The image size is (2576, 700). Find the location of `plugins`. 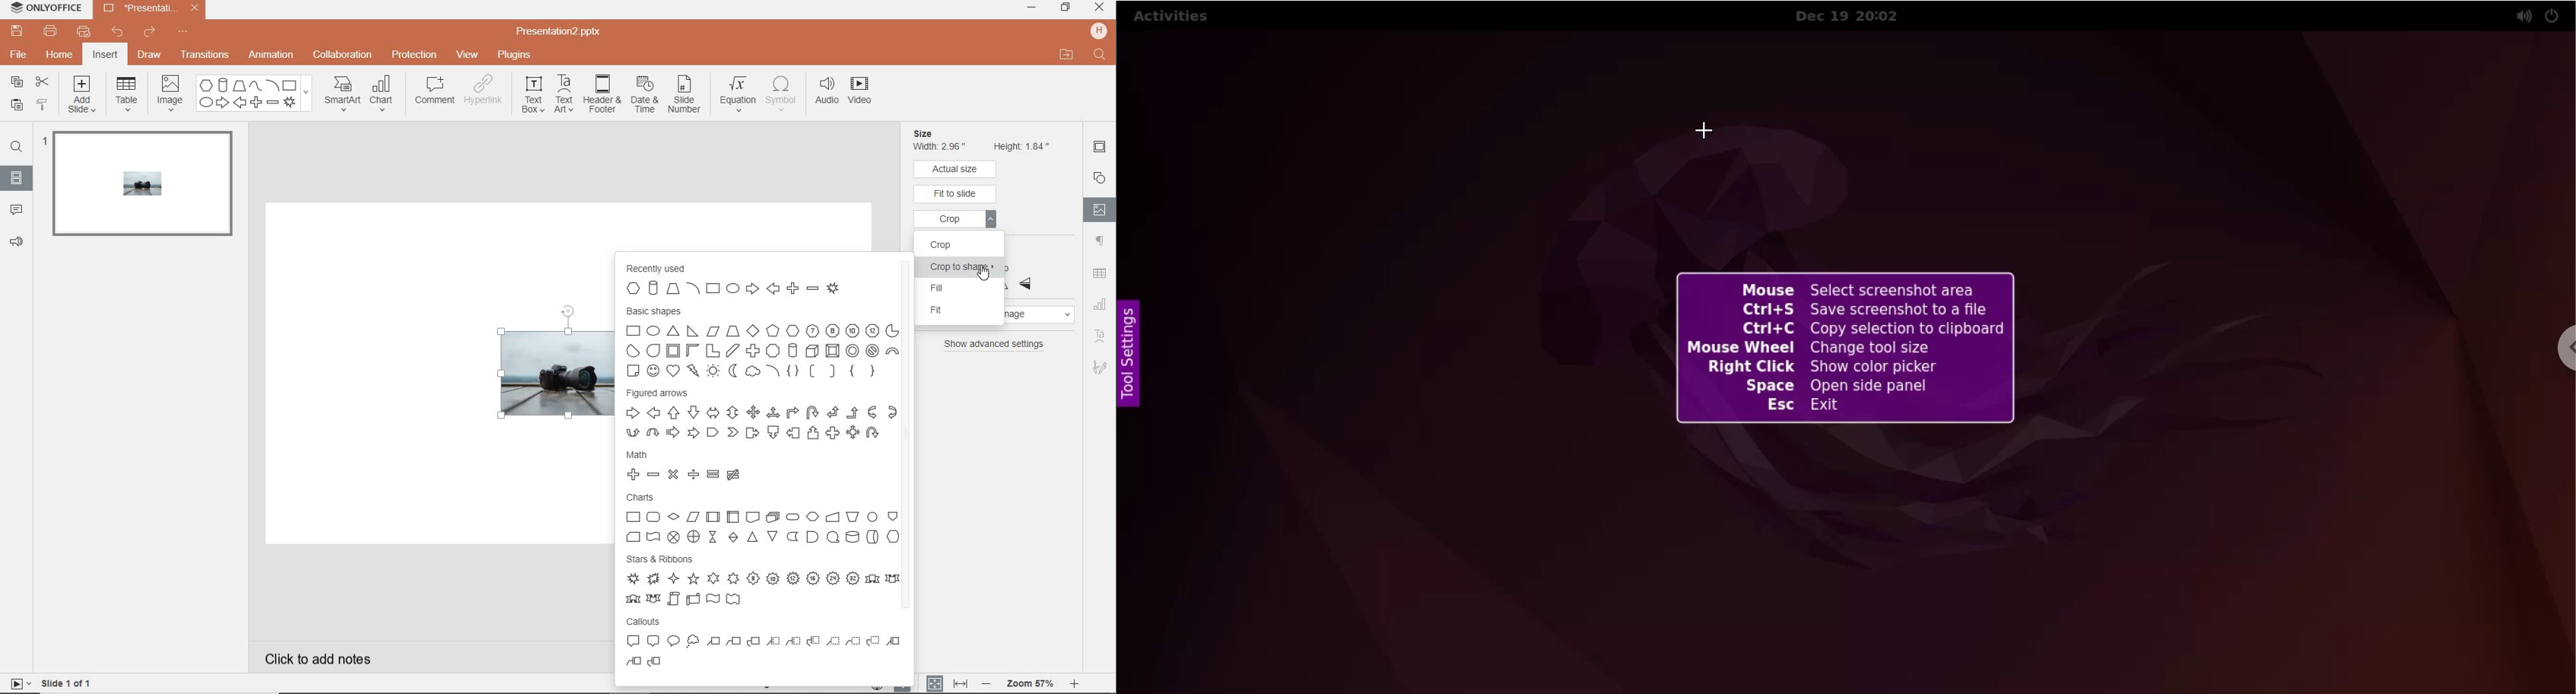

plugins is located at coordinates (514, 55).